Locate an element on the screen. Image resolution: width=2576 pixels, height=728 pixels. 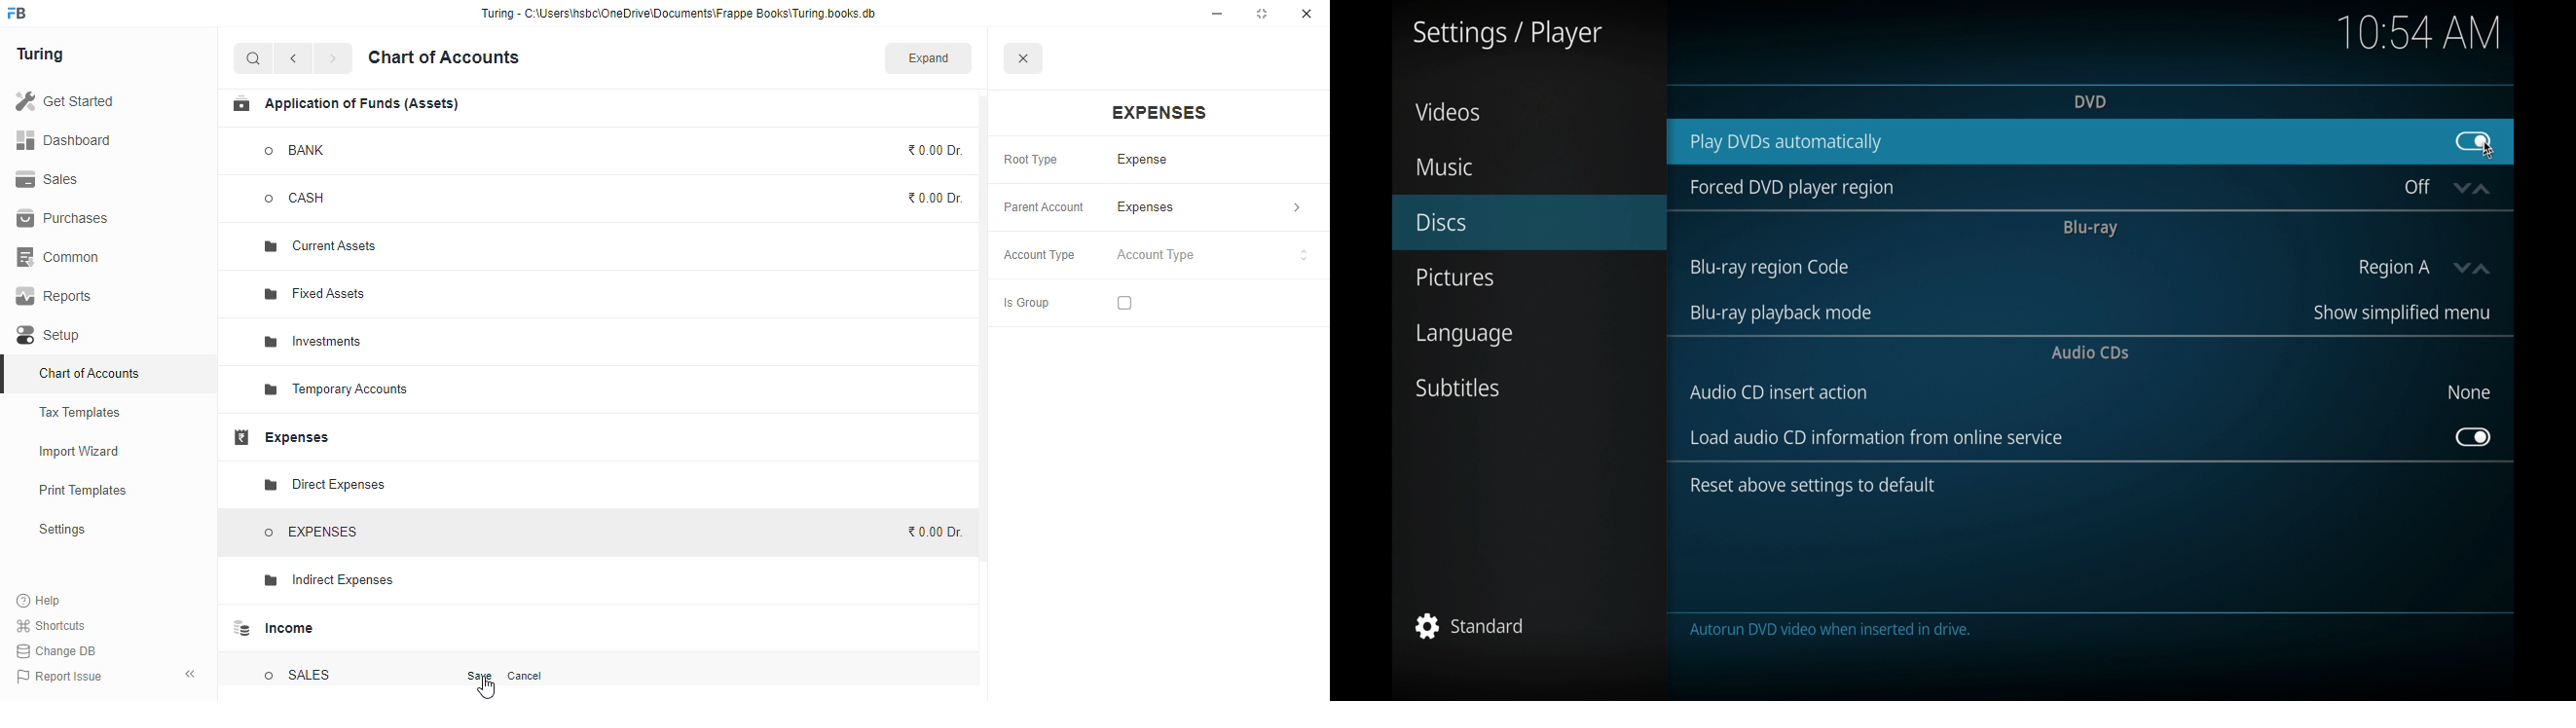
setup is located at coordinates (51, 335).